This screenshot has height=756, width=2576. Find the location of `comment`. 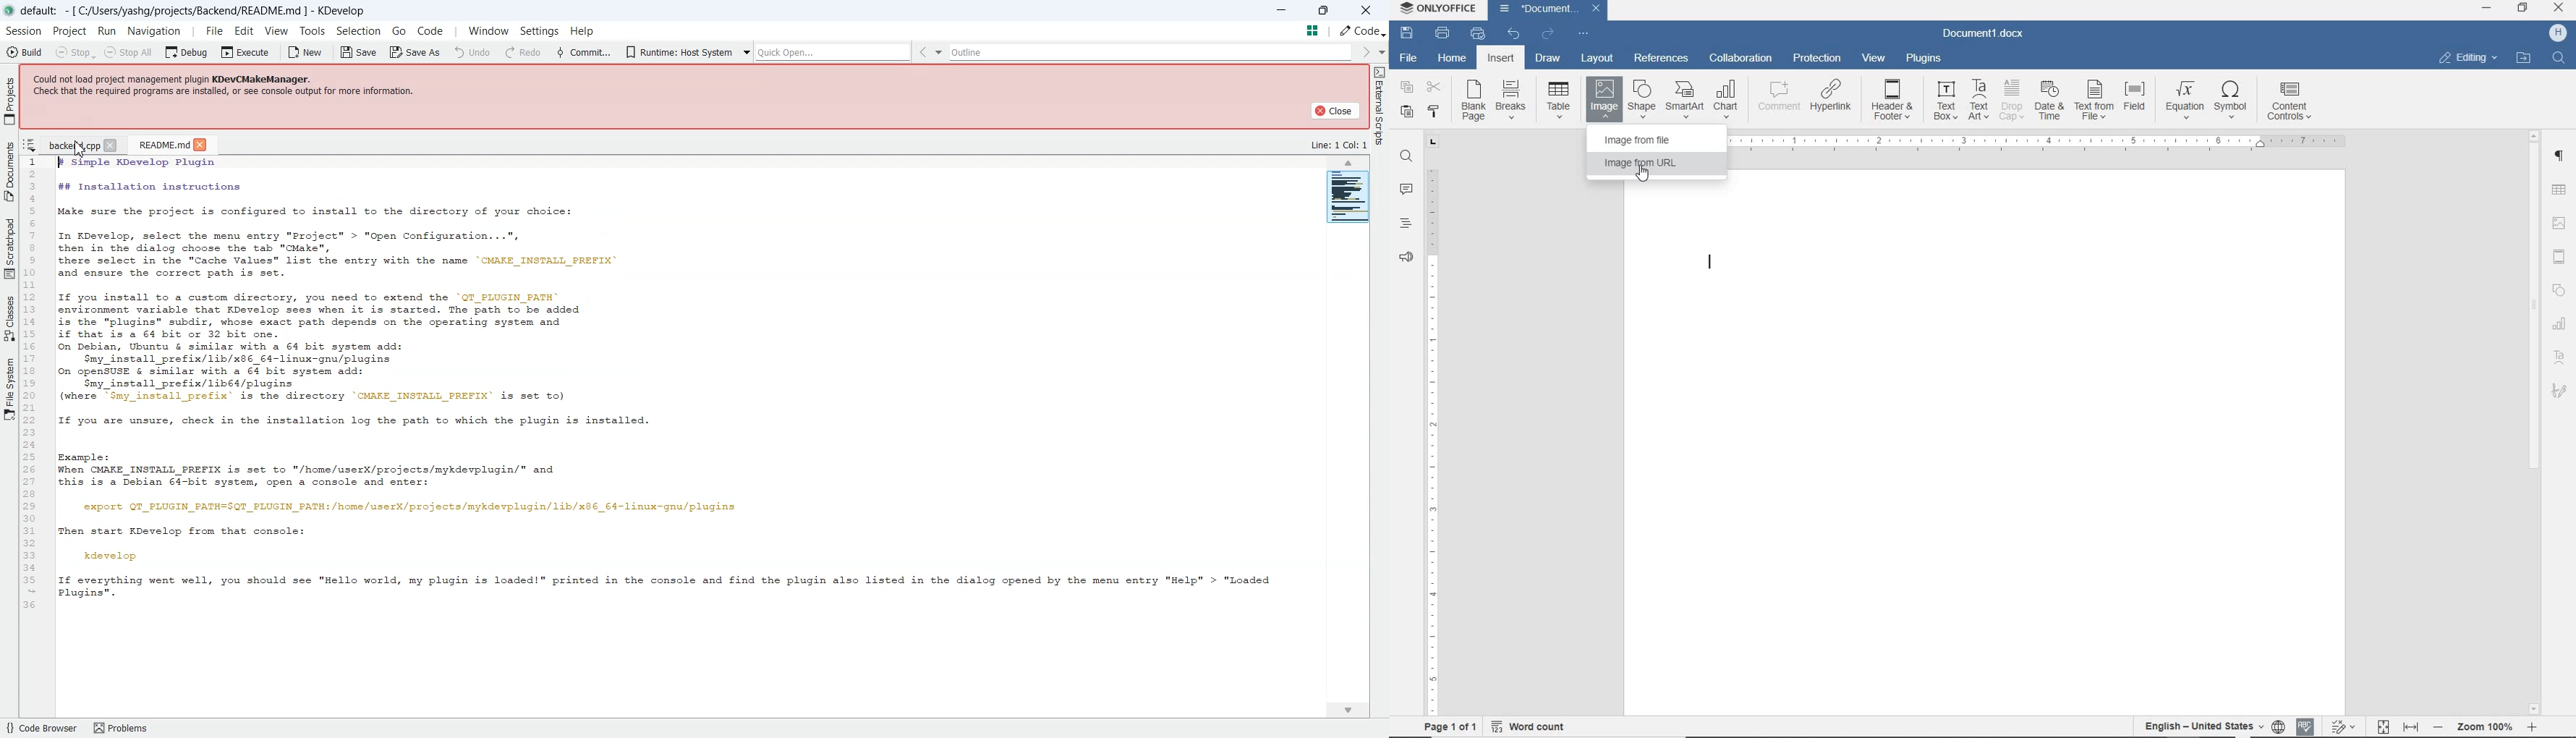

comment is located at coordinates (1778, 96).